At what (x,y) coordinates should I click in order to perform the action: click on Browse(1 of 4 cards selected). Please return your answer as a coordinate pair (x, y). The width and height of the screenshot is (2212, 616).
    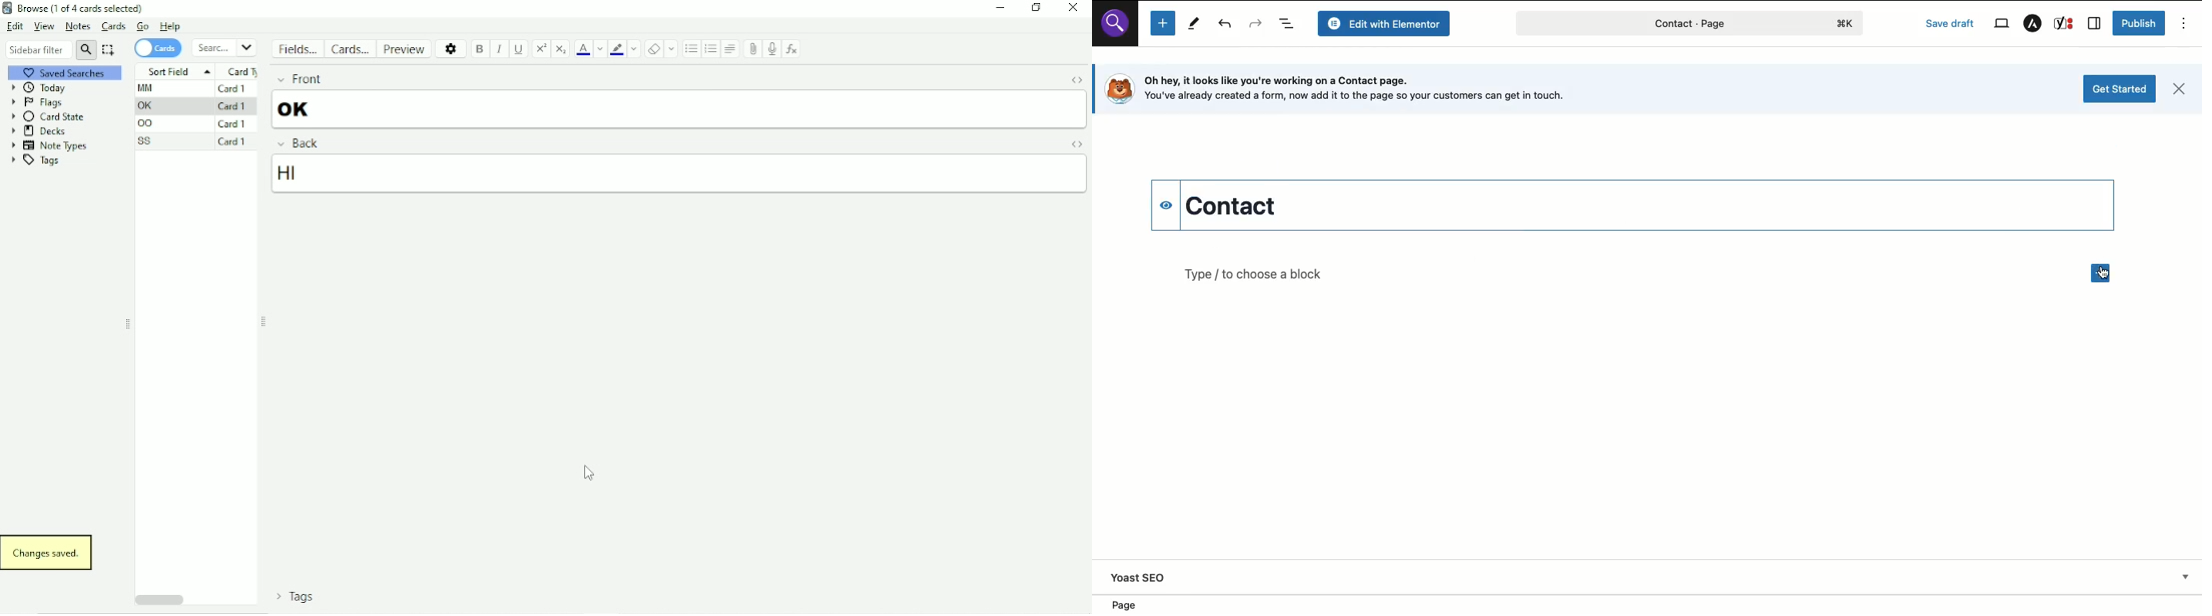
    Looking at the image, I should click on (76, 8).